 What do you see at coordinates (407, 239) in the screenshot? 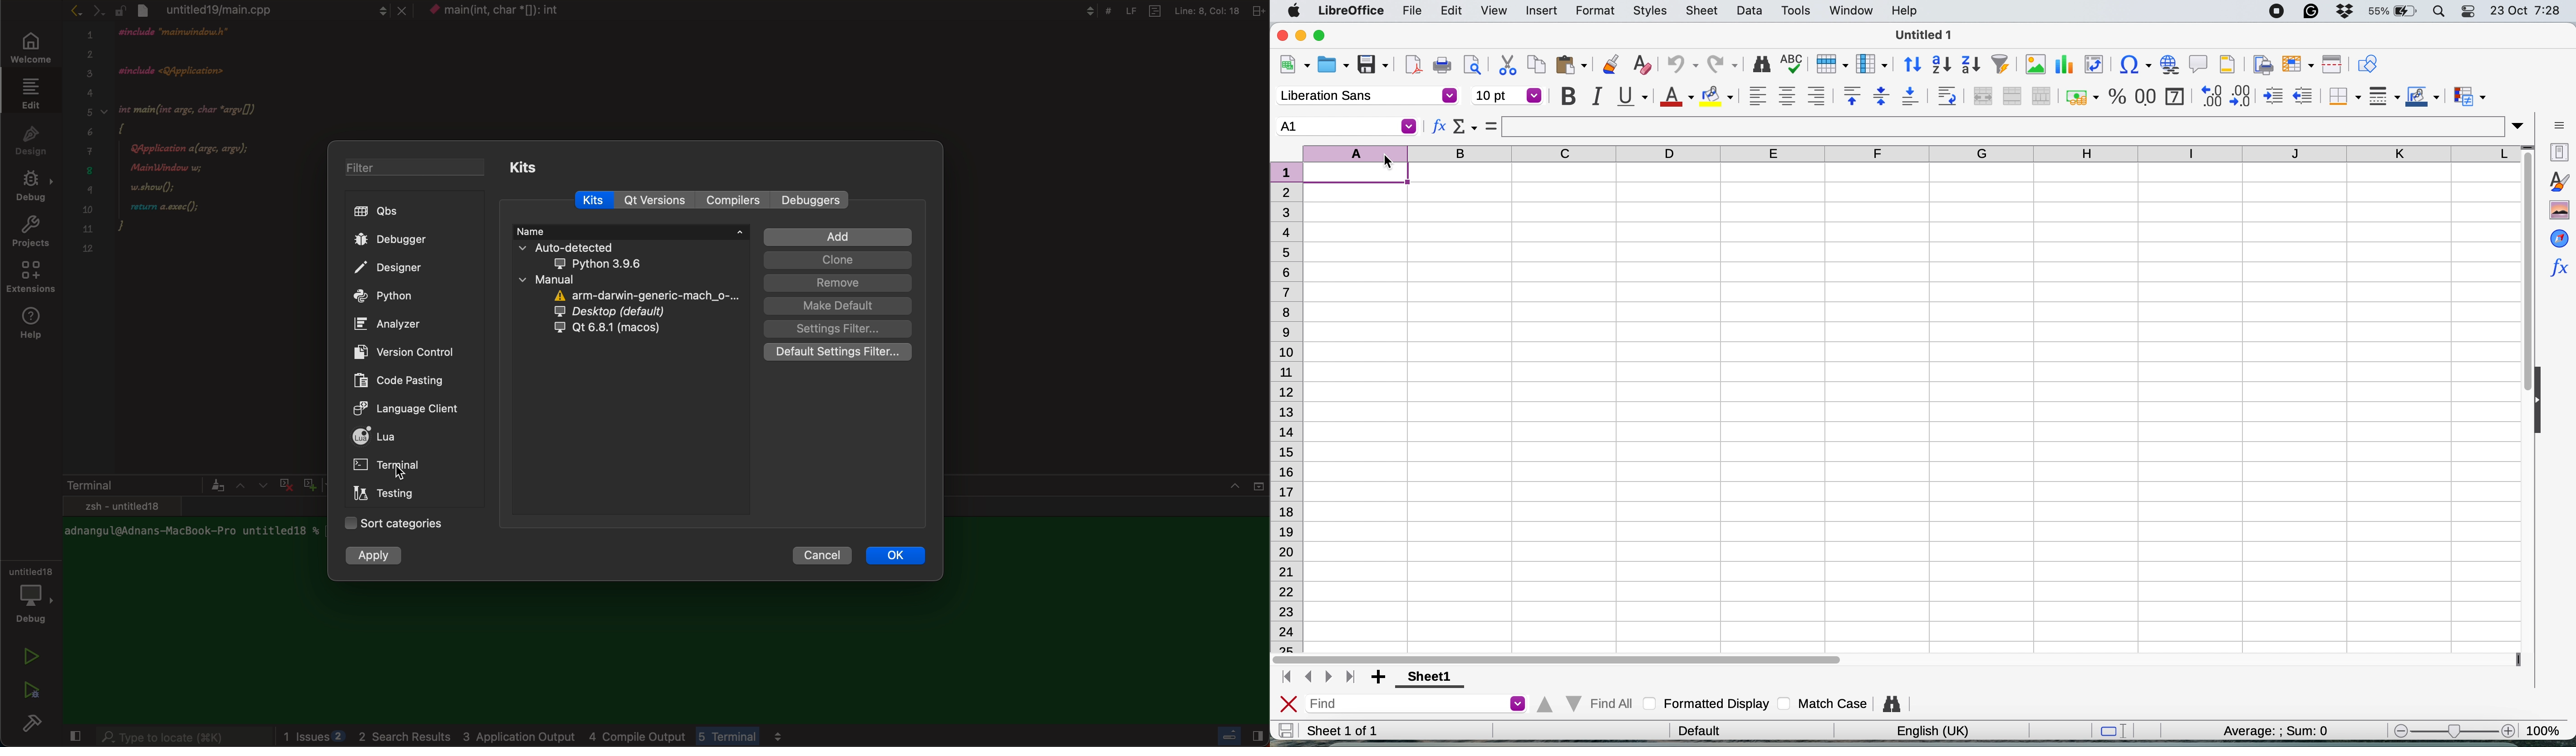
I see `debugger` at bounding box center [407, 239].